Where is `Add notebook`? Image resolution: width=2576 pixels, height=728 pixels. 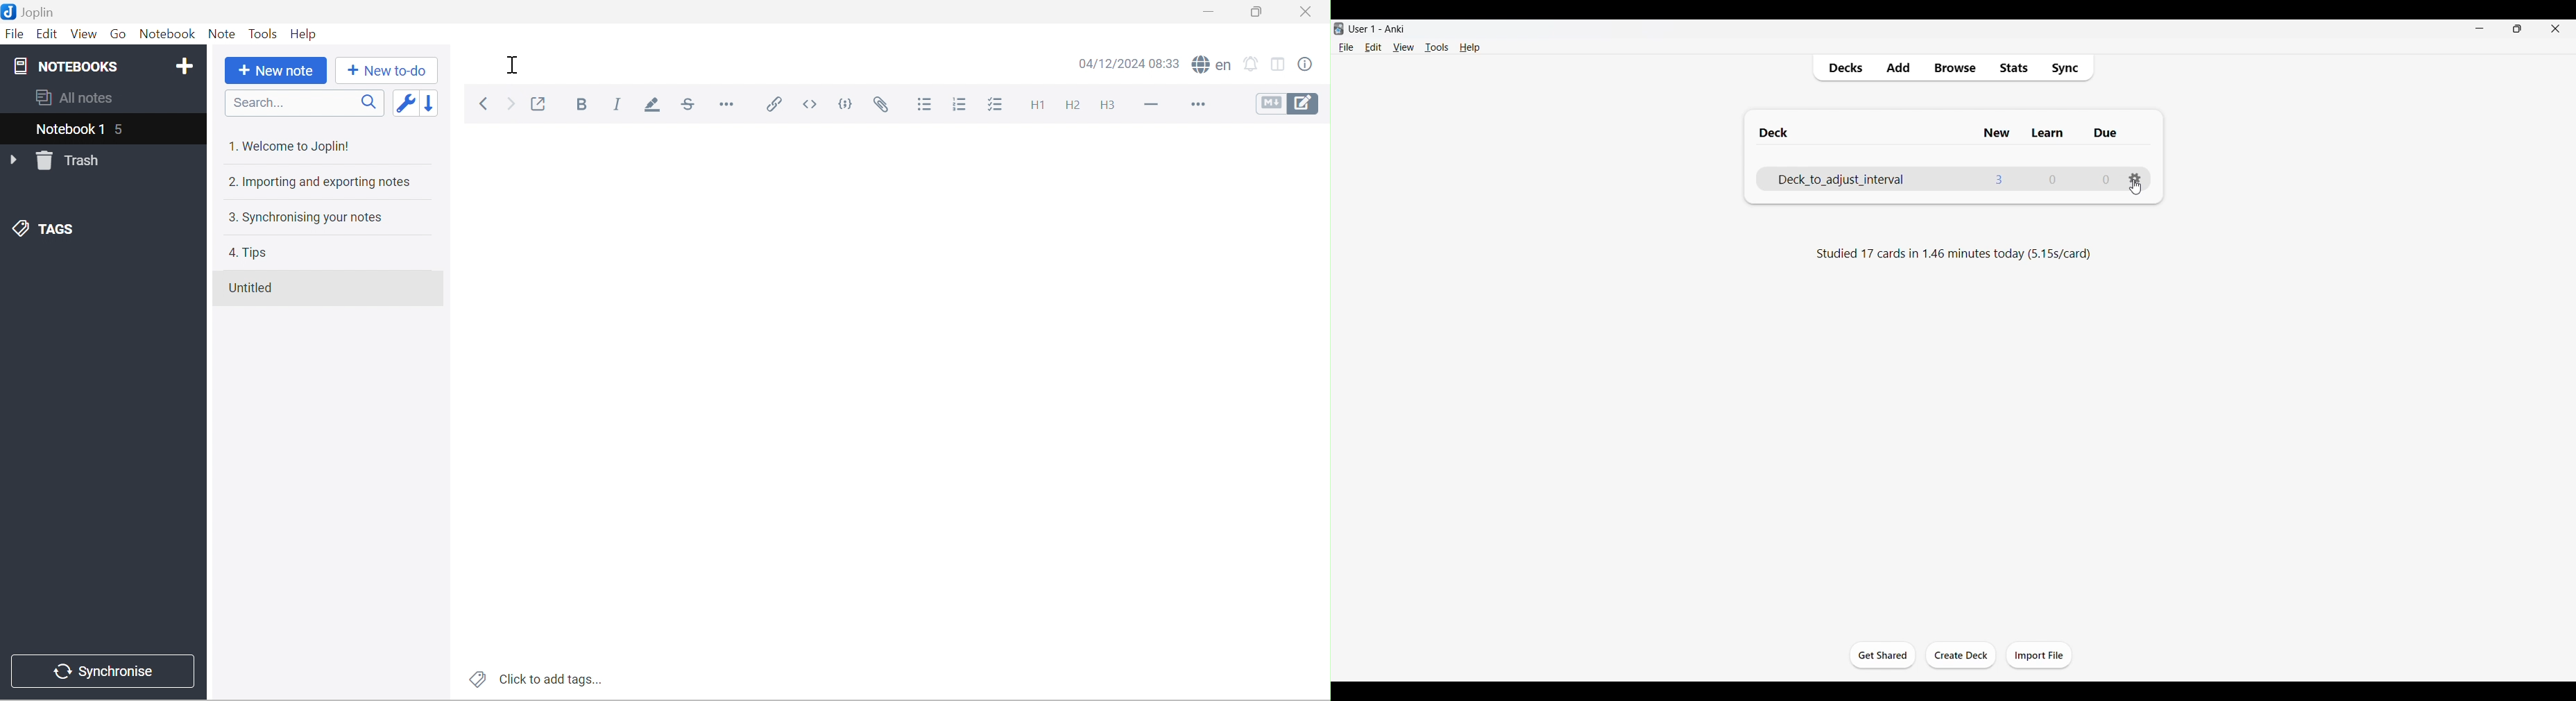
Add notebook is located at coordinates (185, 67).